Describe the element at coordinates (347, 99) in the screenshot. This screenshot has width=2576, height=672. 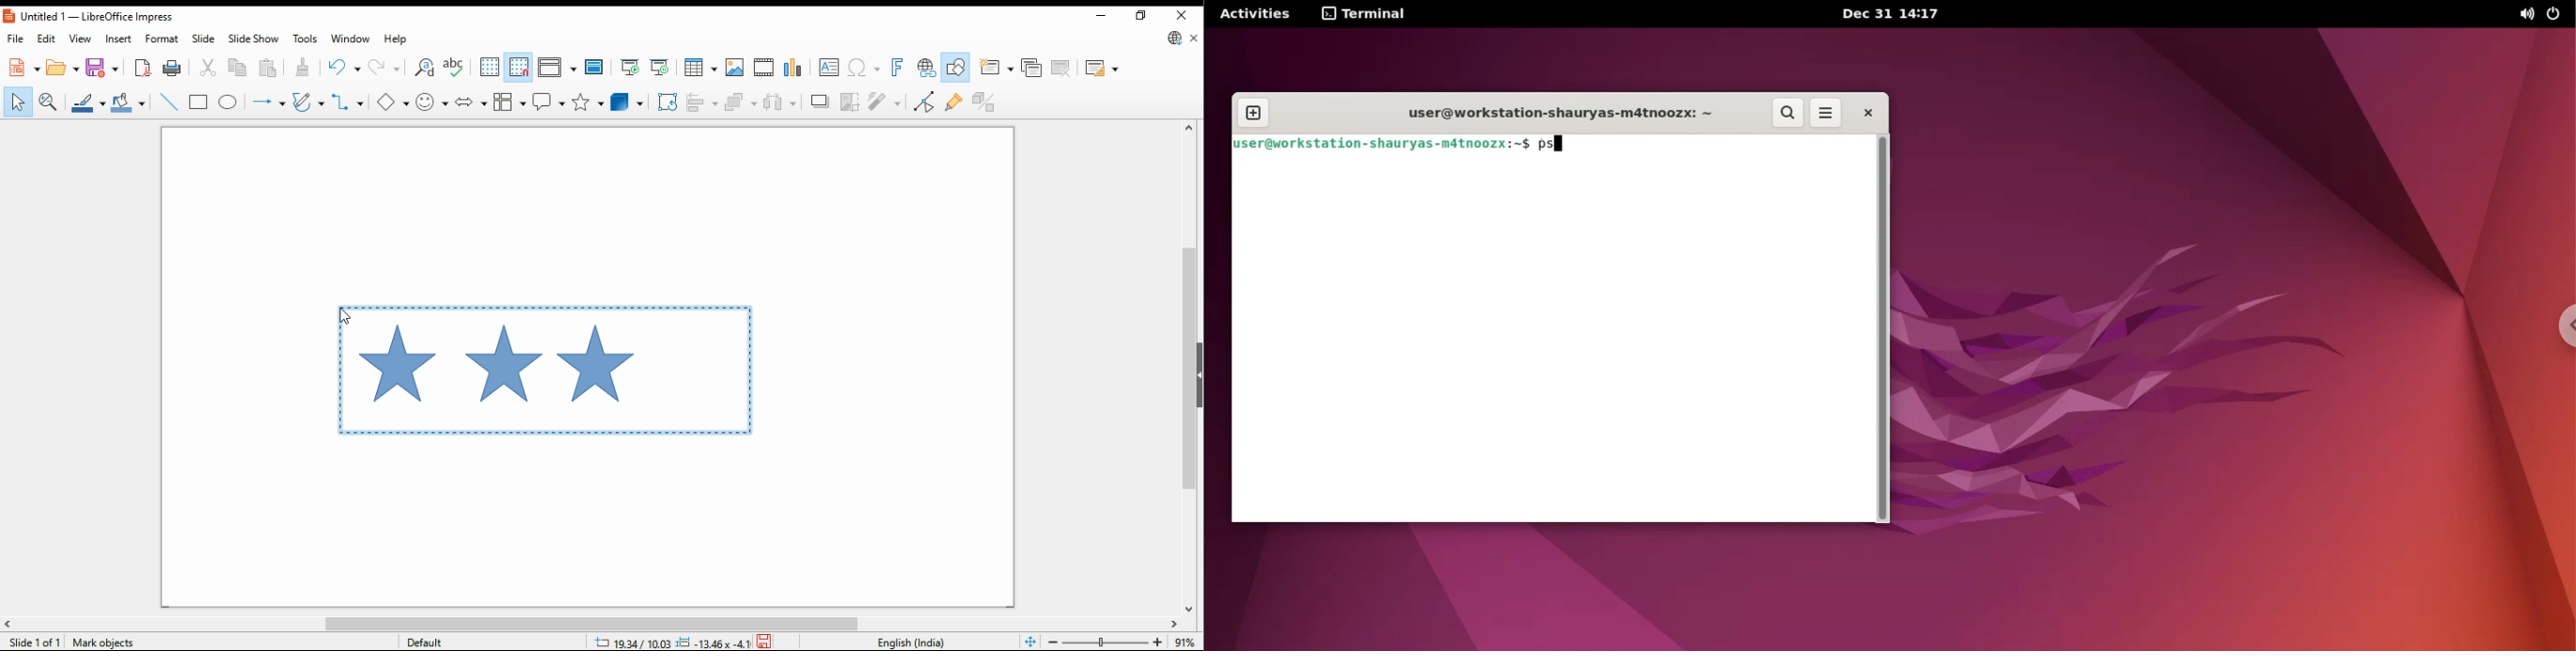
I see `connectors` at that location.